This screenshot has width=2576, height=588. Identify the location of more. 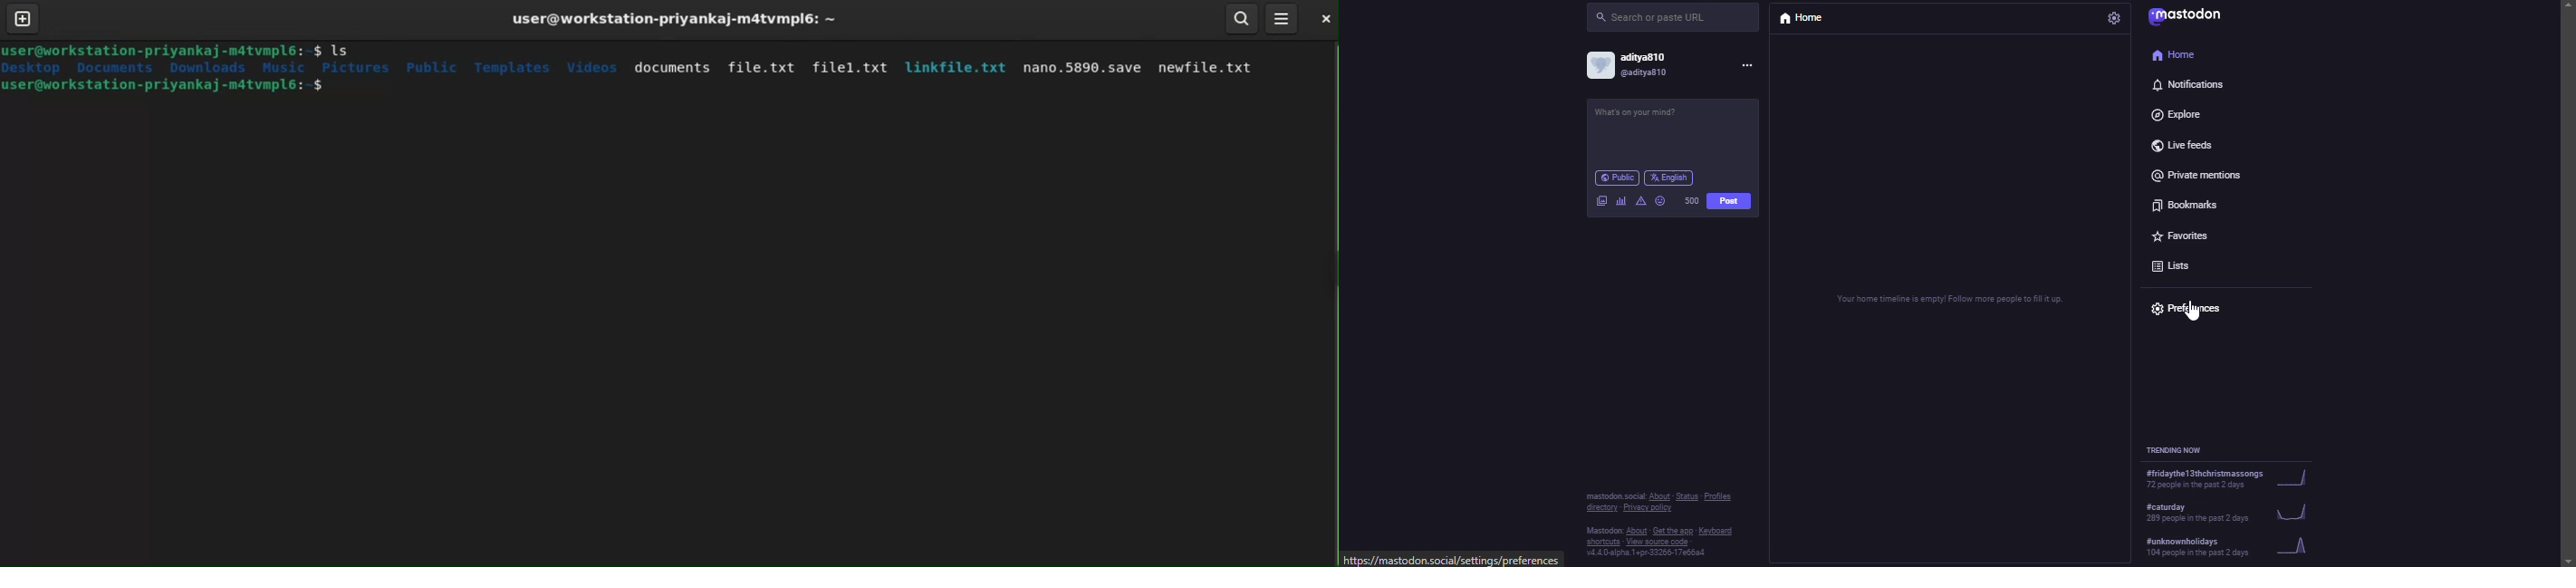
(1748, 66).